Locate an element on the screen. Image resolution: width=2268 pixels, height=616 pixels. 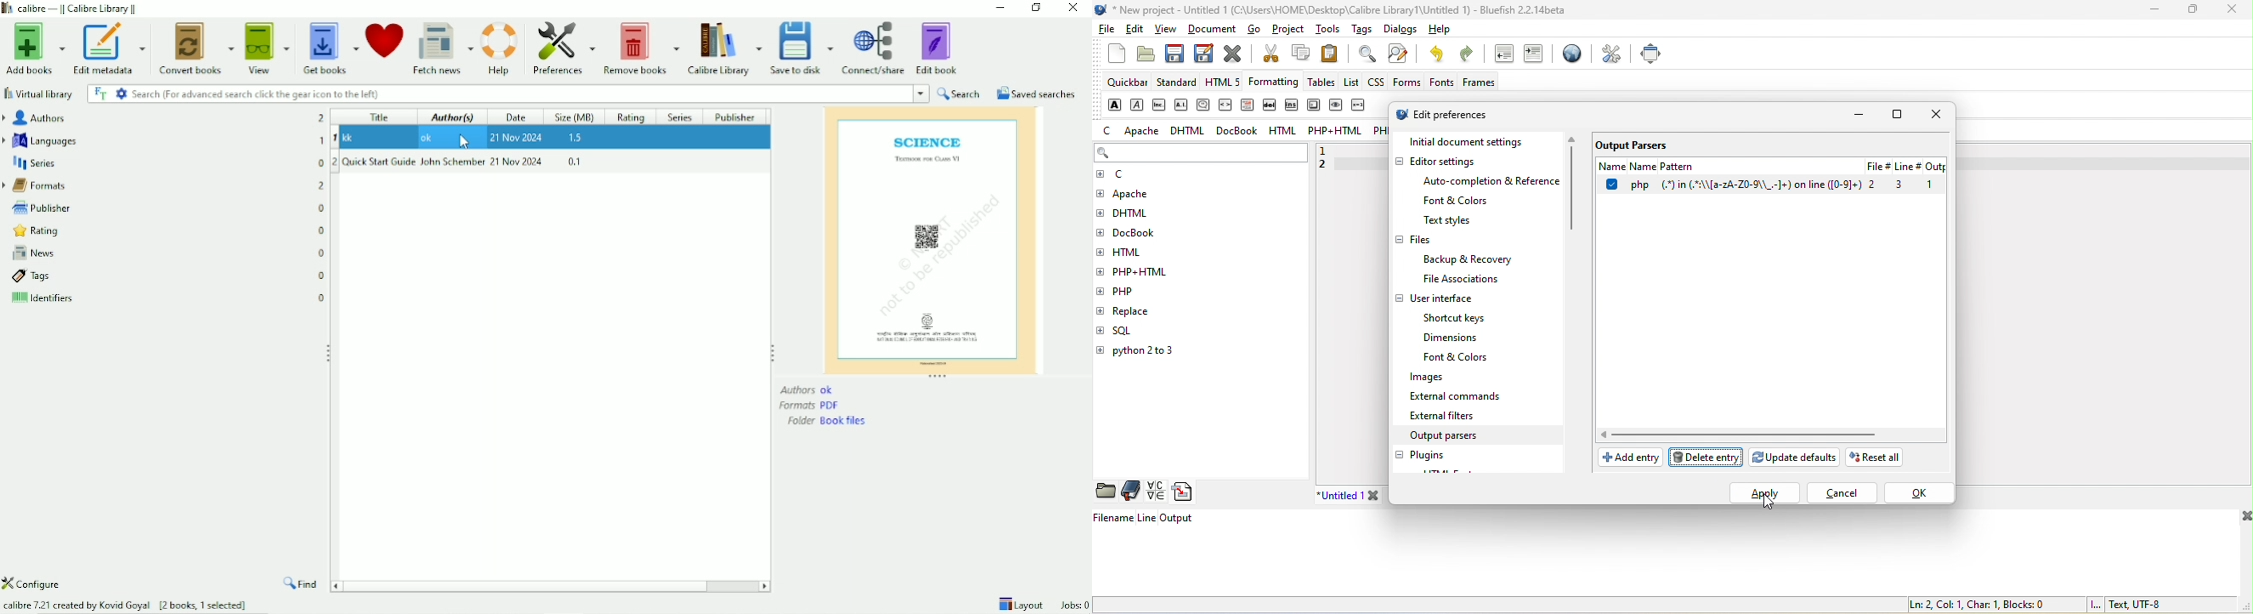
backup & recovery is located at coordinates (1473, 259).